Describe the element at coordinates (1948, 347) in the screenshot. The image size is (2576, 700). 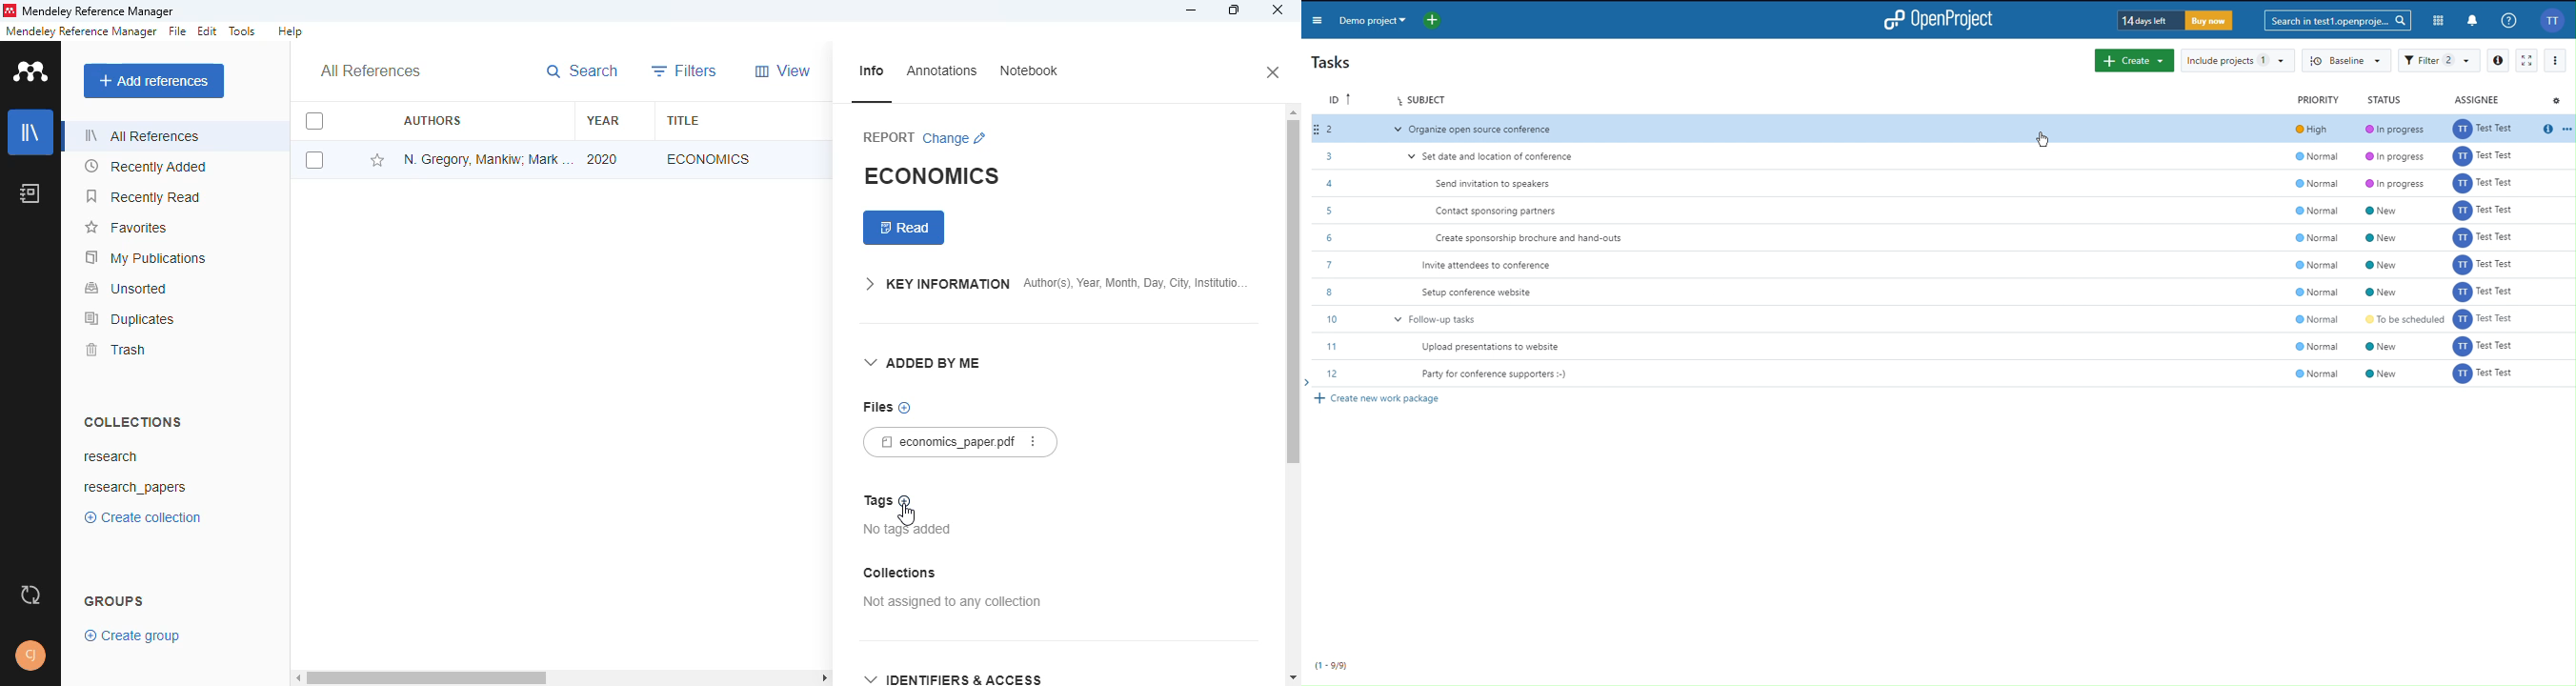
I see `Li SEE PUNIETARSONS US Te" @ Normal -— Ww` at that location.